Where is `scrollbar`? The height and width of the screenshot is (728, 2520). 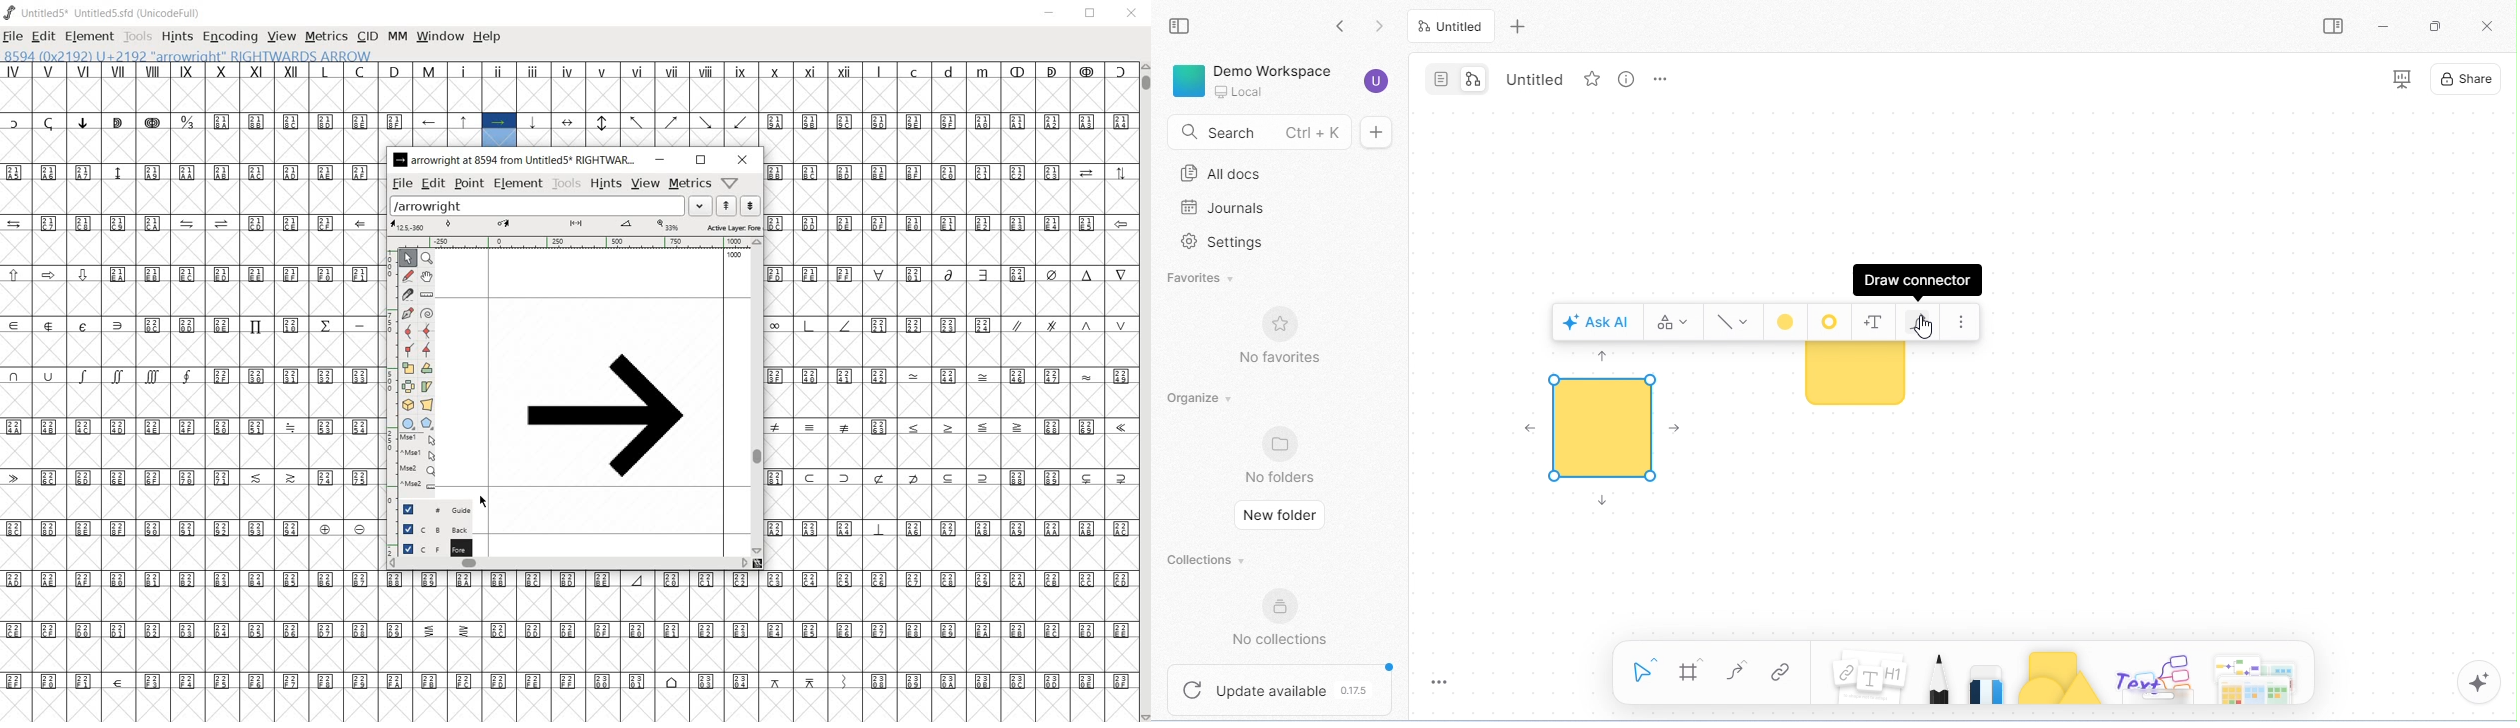
scrollbar is located at coordinates (757, 396).